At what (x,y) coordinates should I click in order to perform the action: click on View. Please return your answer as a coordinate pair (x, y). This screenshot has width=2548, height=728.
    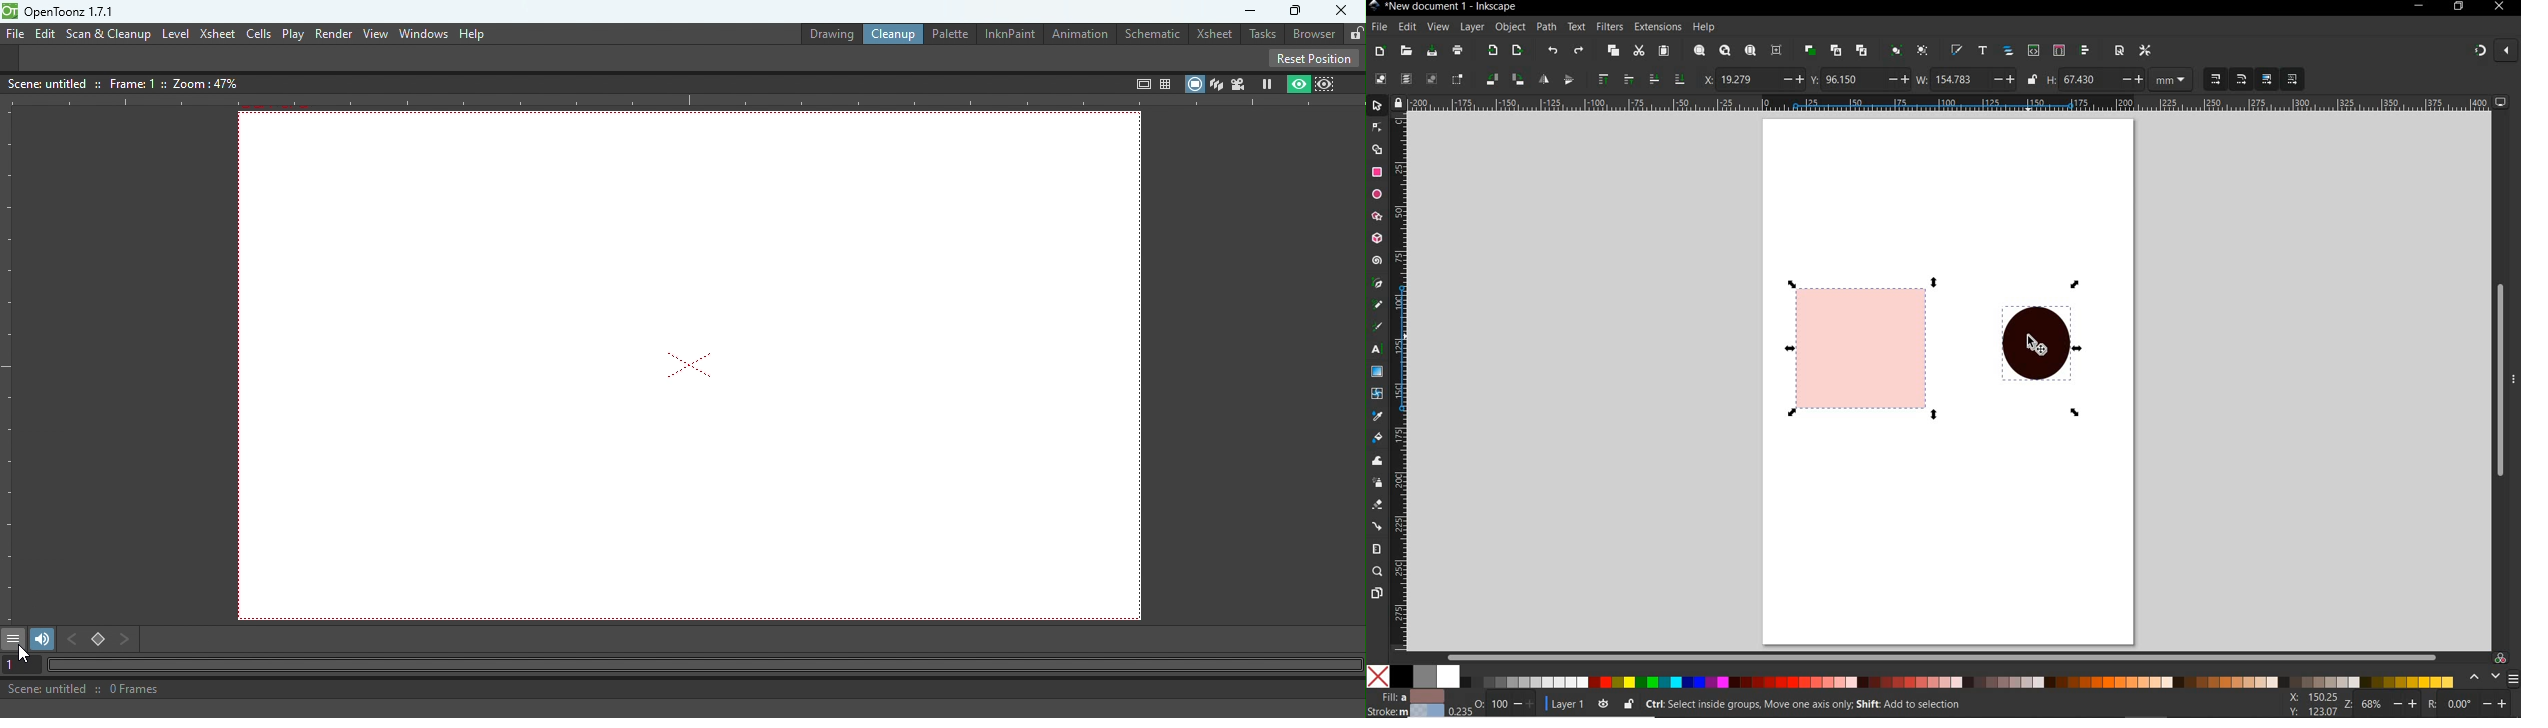
    Looking at the image, I should click on (375, 34).